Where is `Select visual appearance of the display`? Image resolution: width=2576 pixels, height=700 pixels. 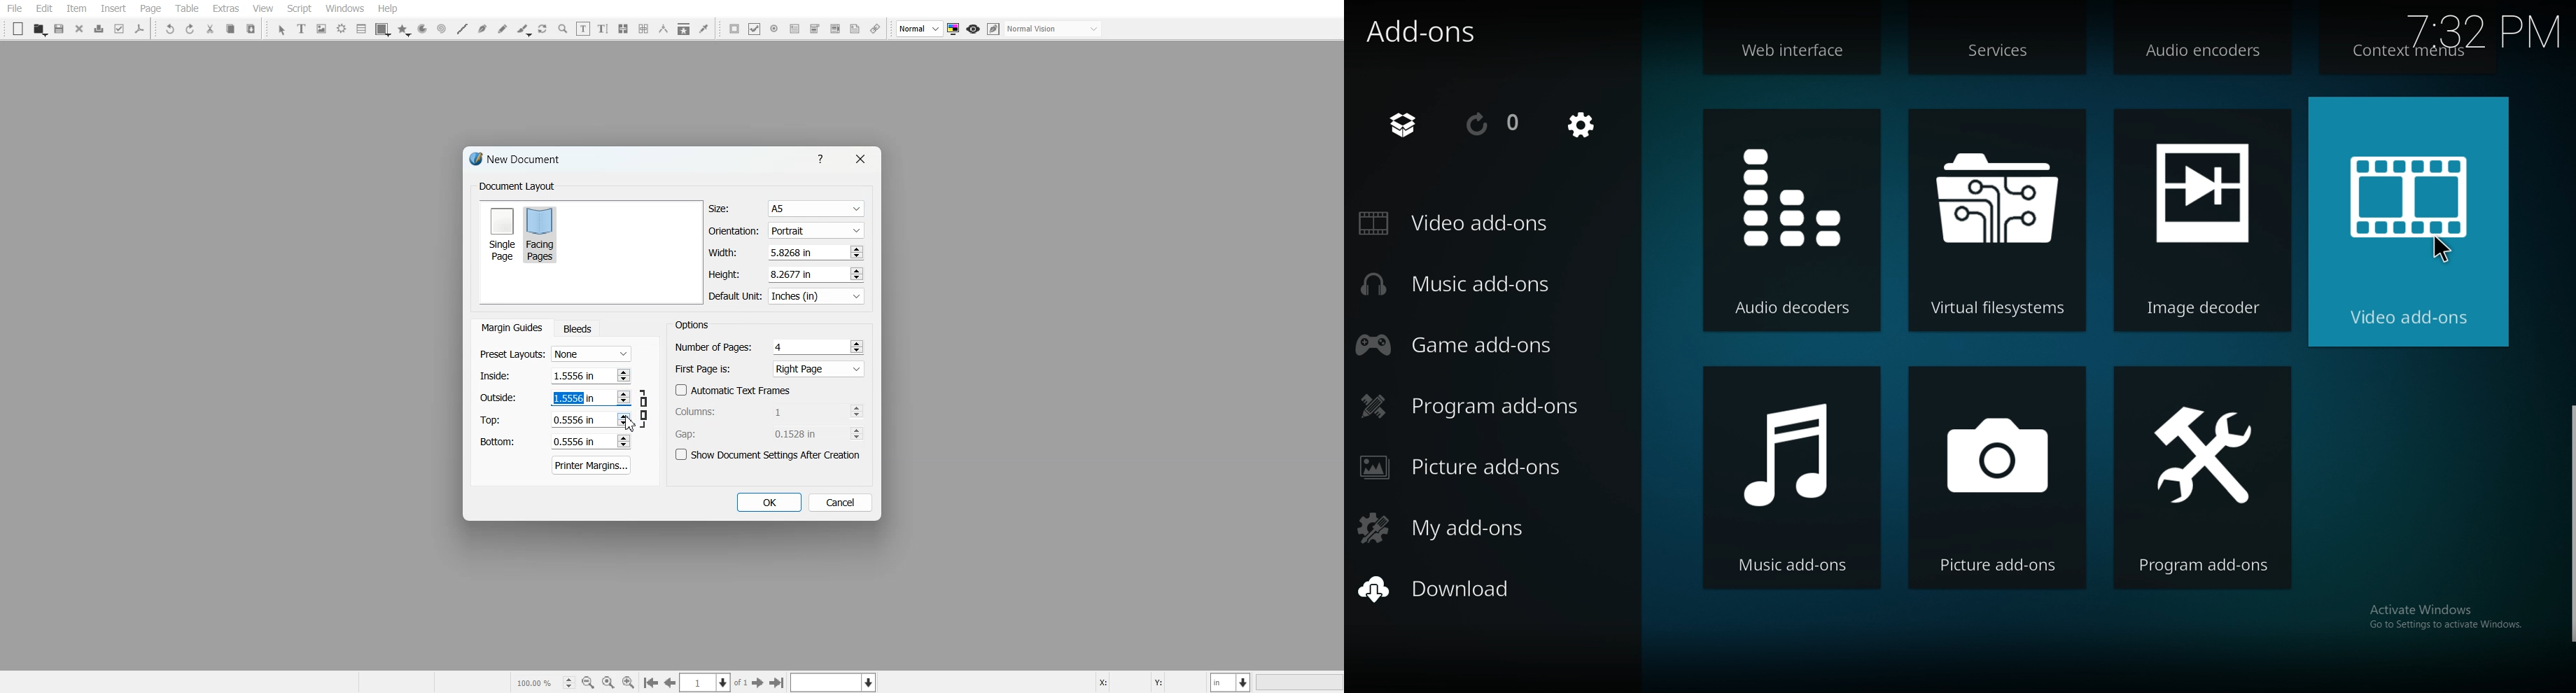
Select visual appearance of the display is located at coordinates (1054, 29).